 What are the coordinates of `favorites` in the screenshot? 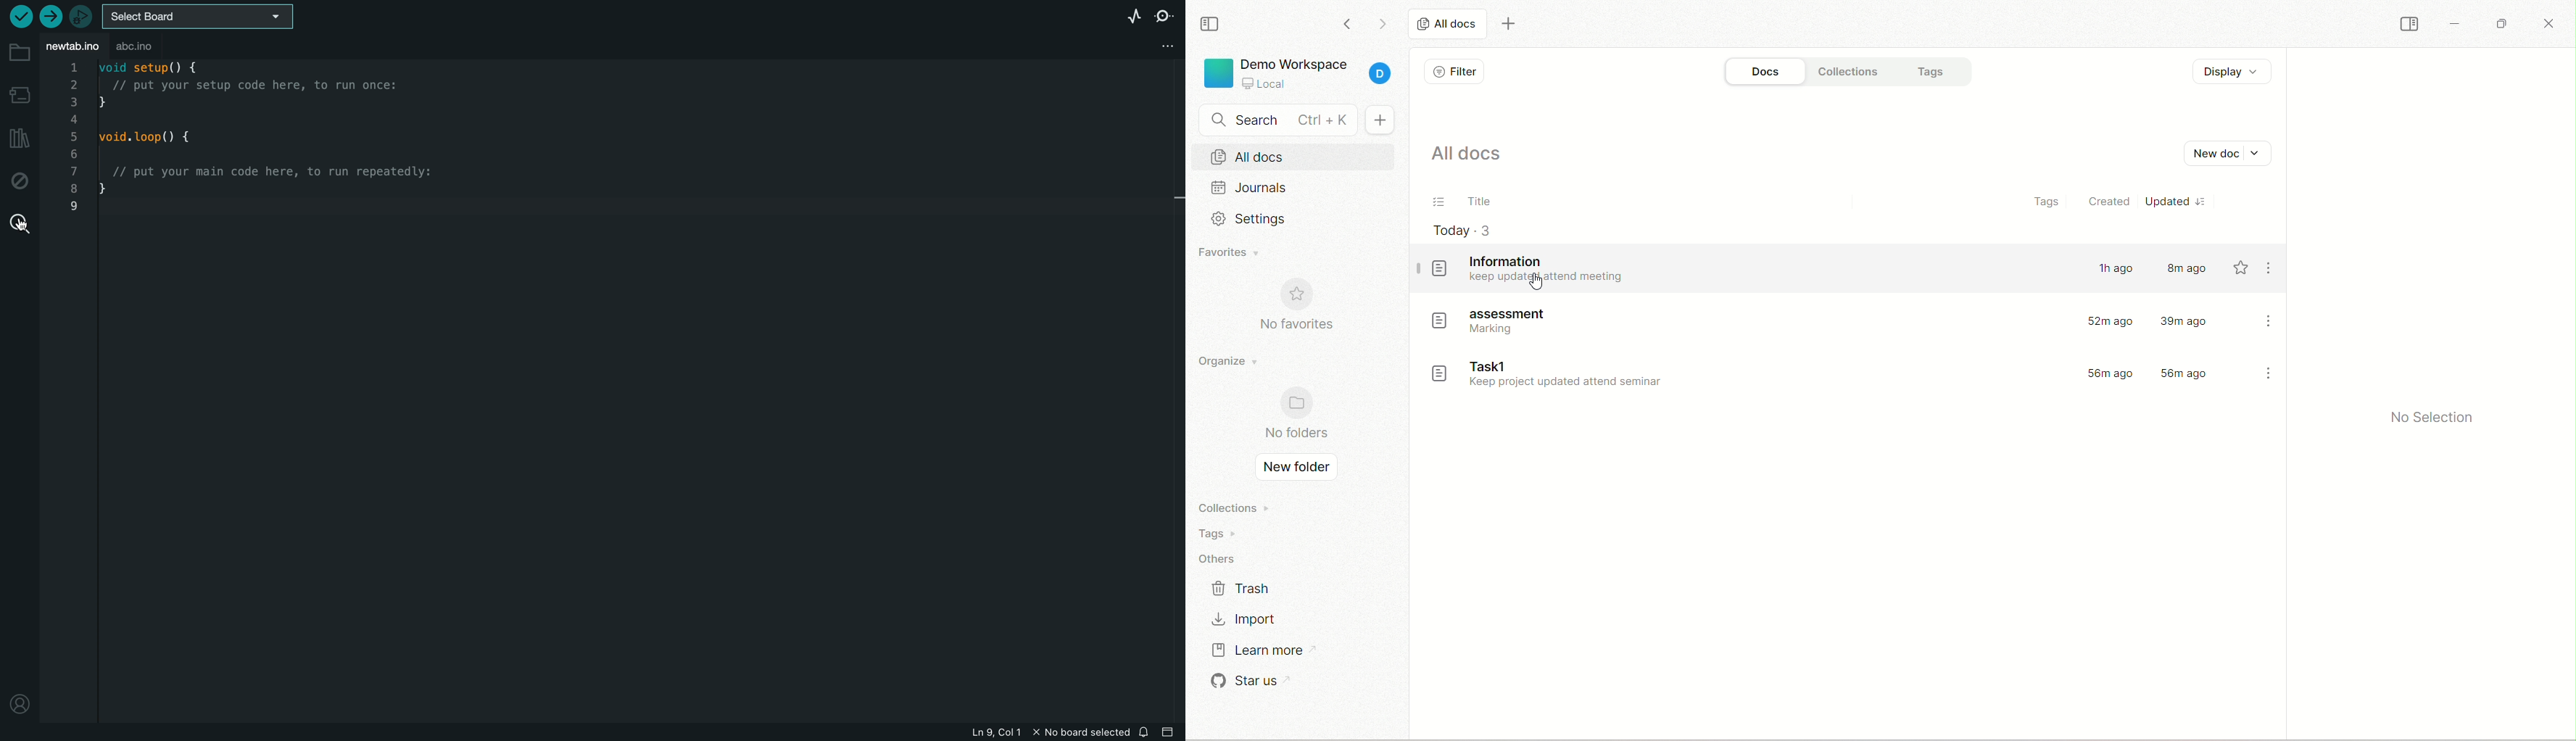 It's located at (1230, 252).